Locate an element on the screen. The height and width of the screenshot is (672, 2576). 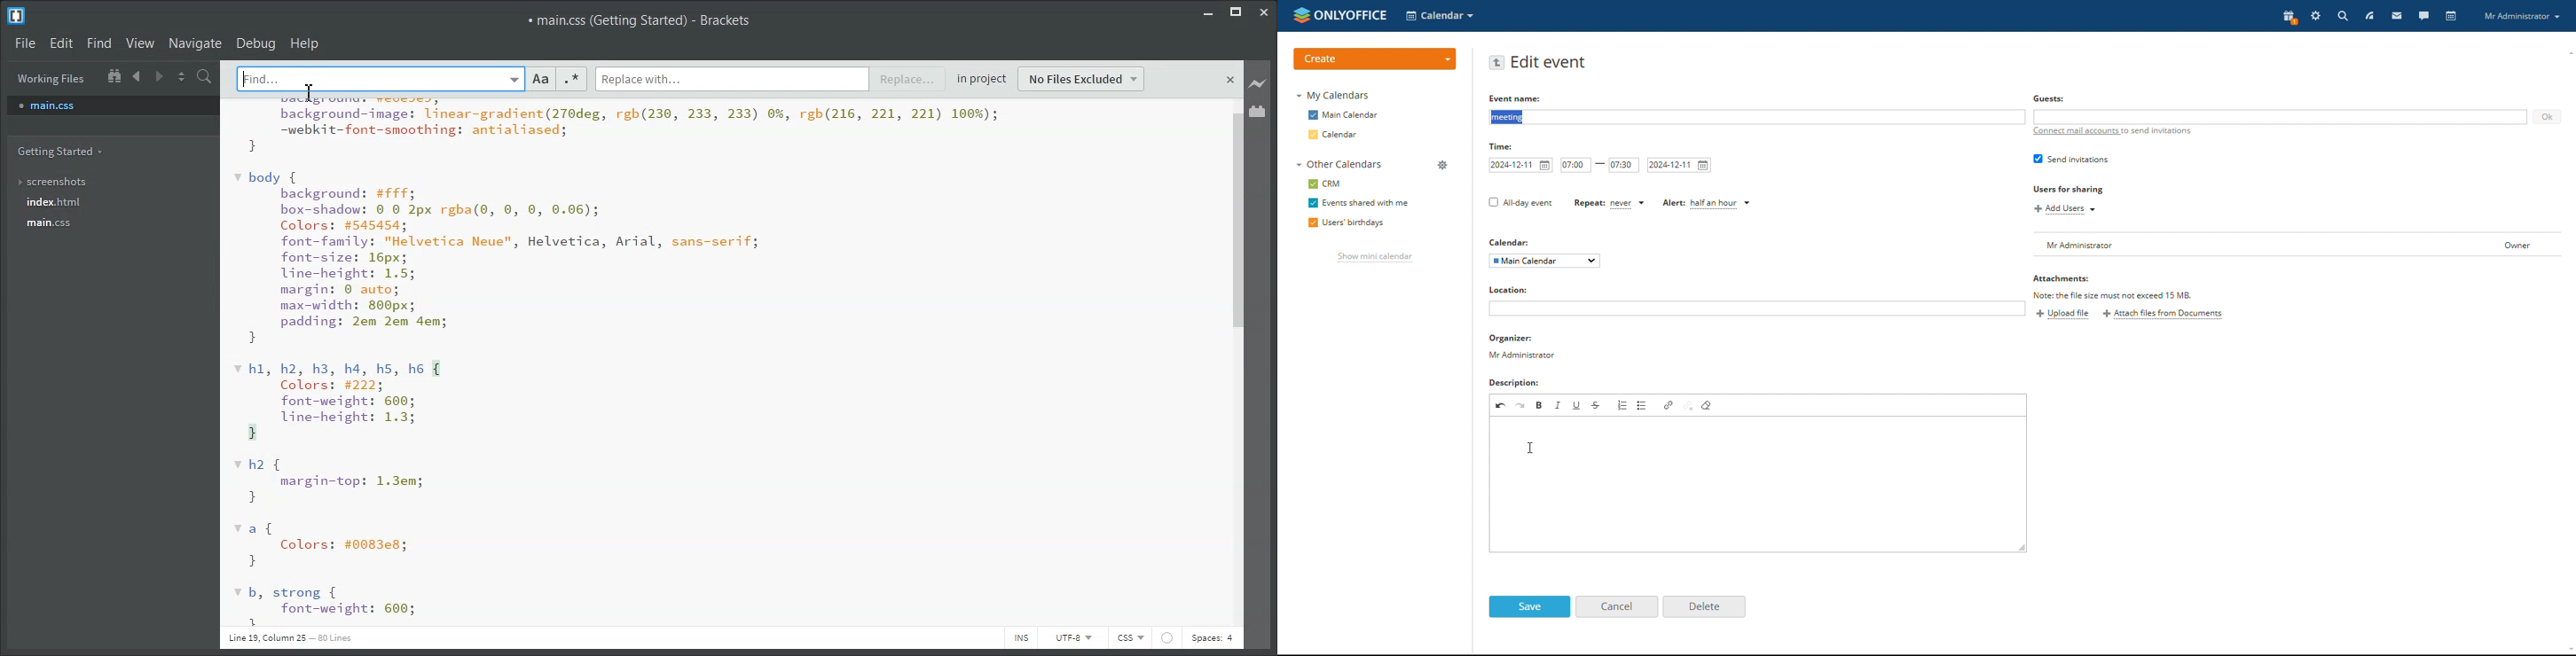
Help is located at coordinates (305, 43).